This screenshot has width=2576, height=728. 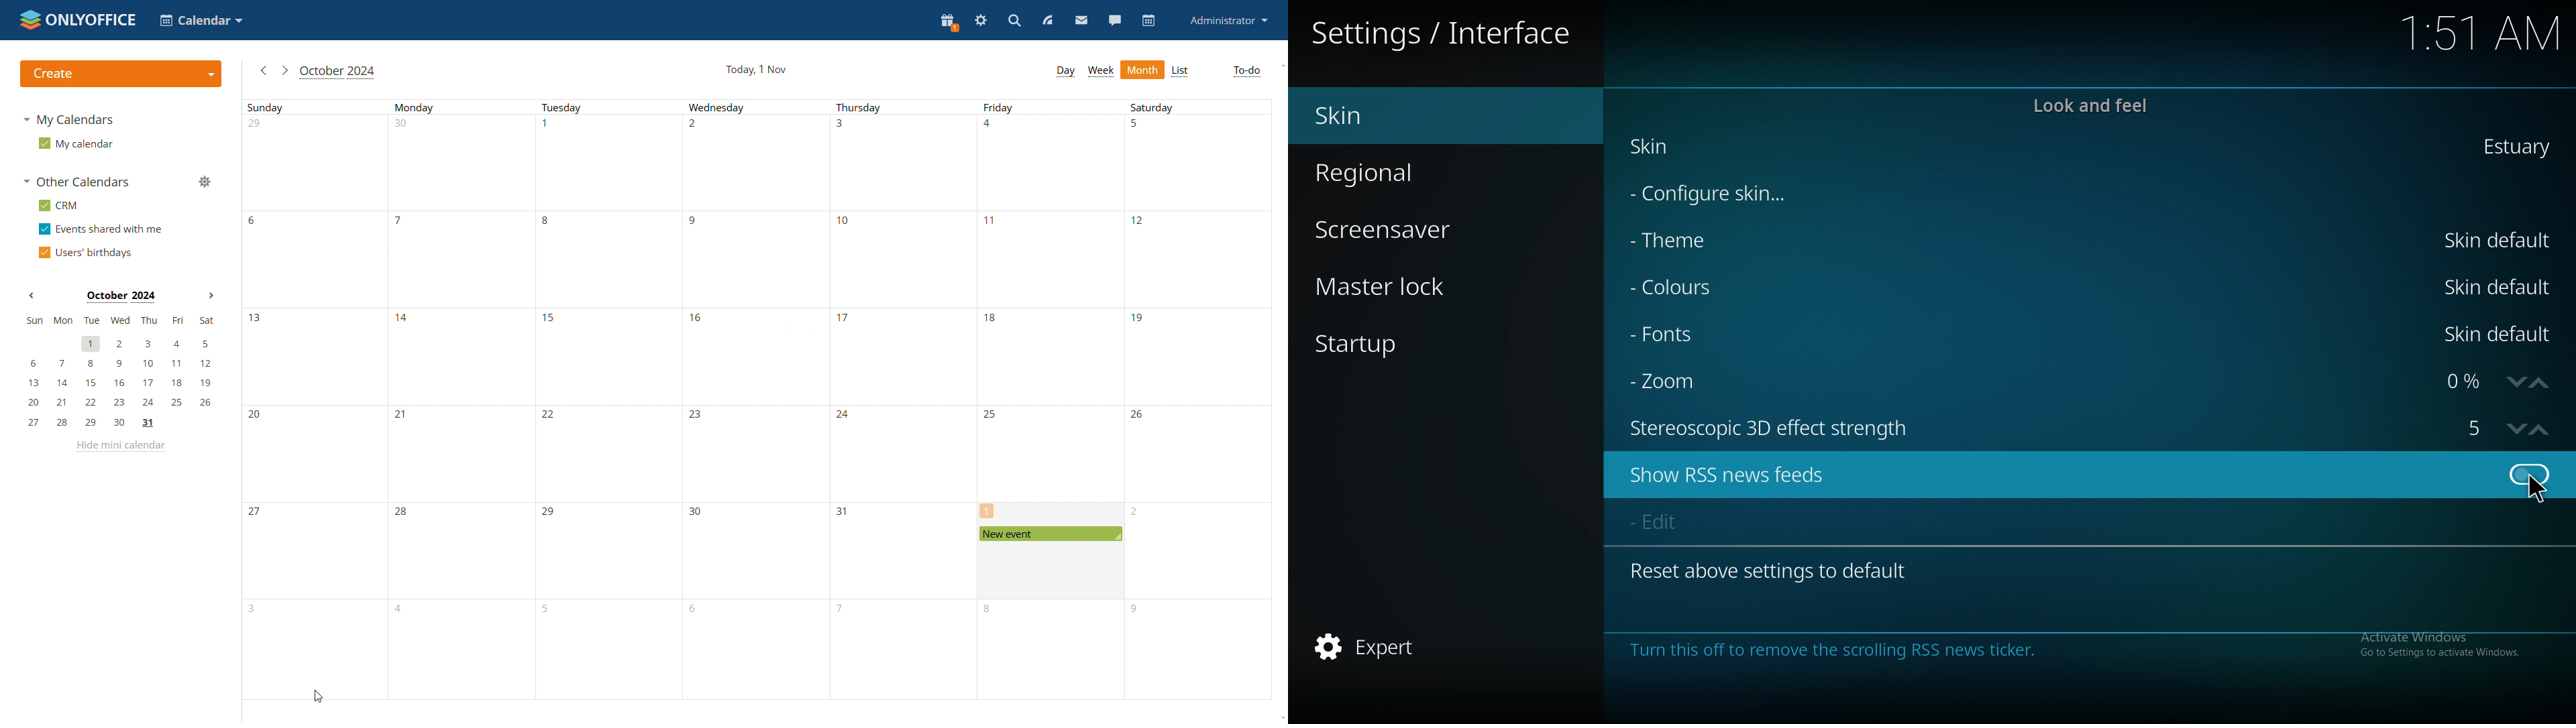 I want to click on theme, so click(x=1682, y=241).